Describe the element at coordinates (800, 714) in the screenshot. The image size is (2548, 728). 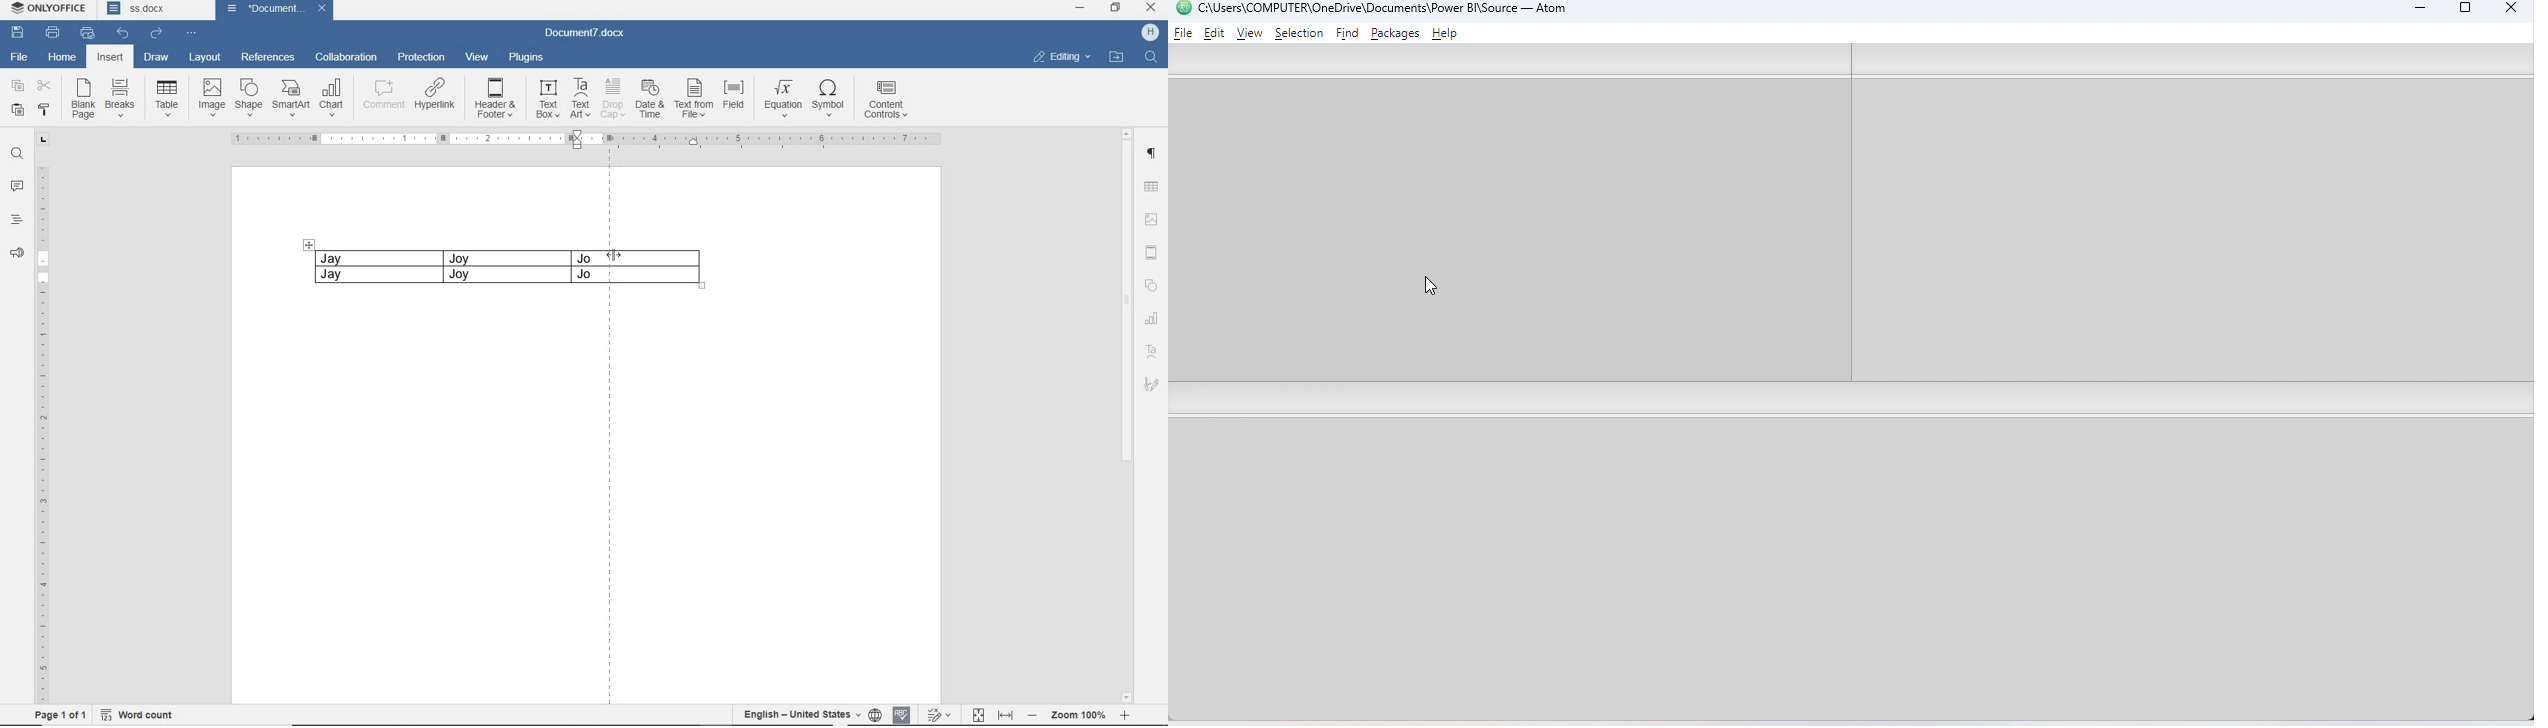
I see `TEXT LANGUAGE` at that location.